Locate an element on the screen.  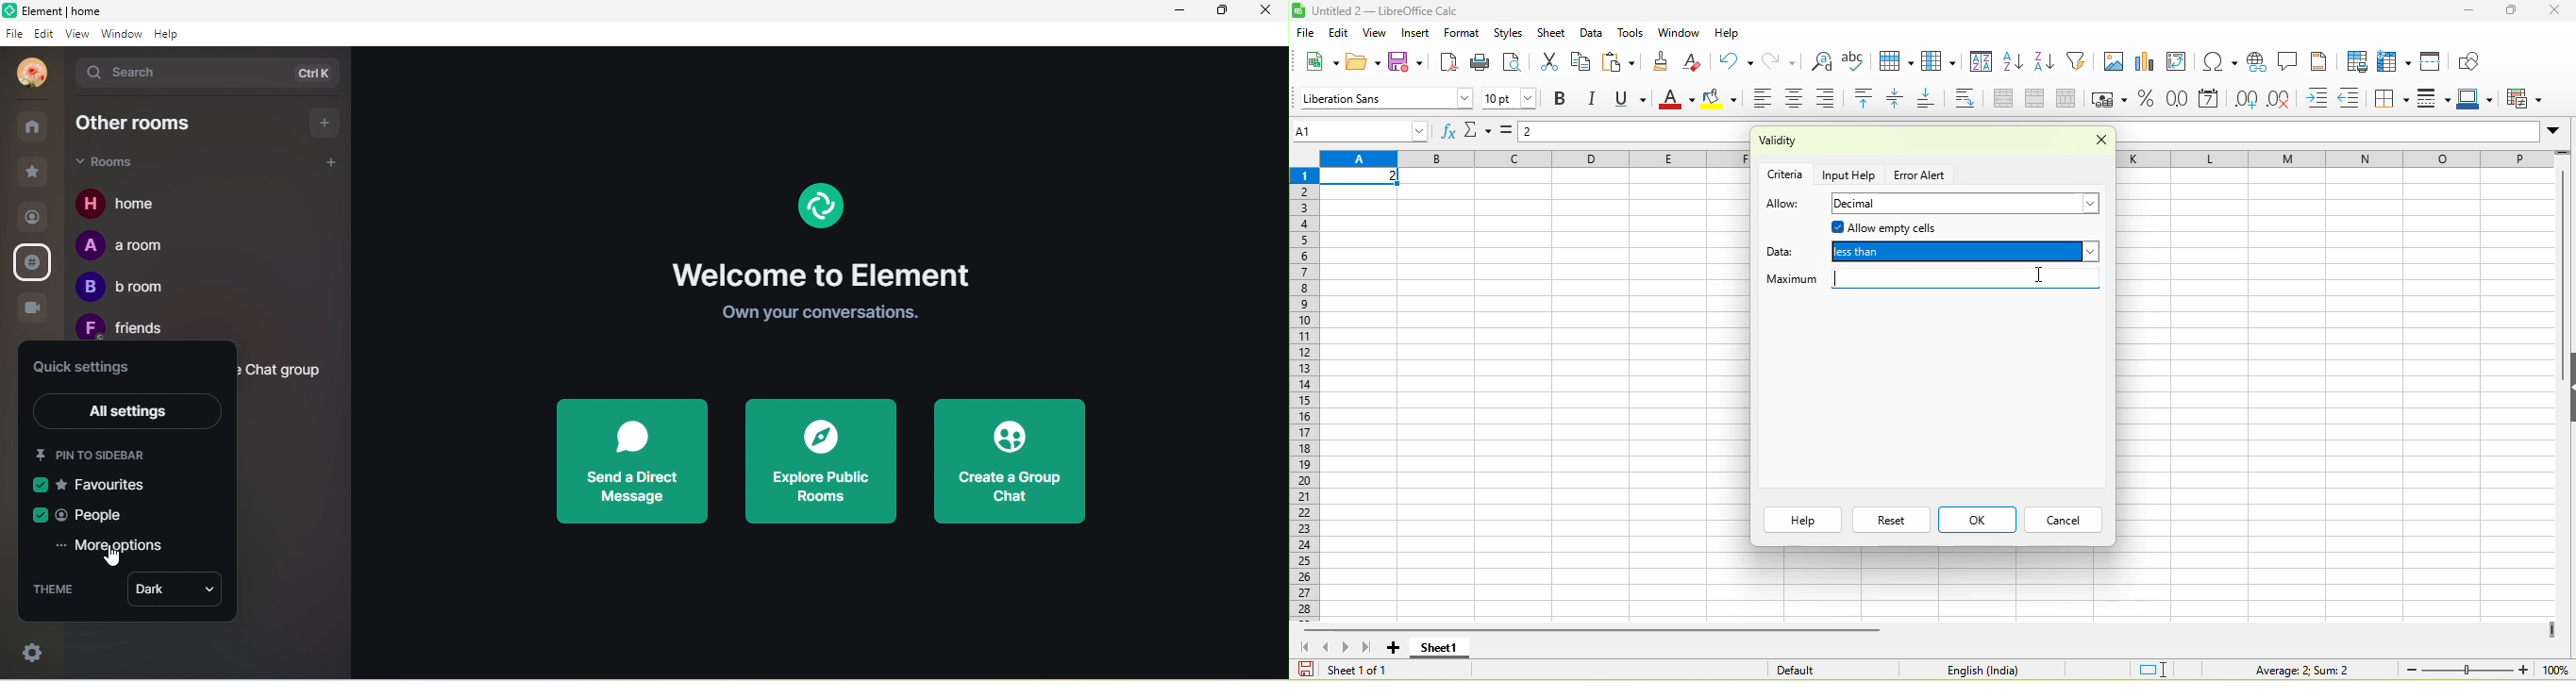
maximum is located at coordinates (1931, 281).